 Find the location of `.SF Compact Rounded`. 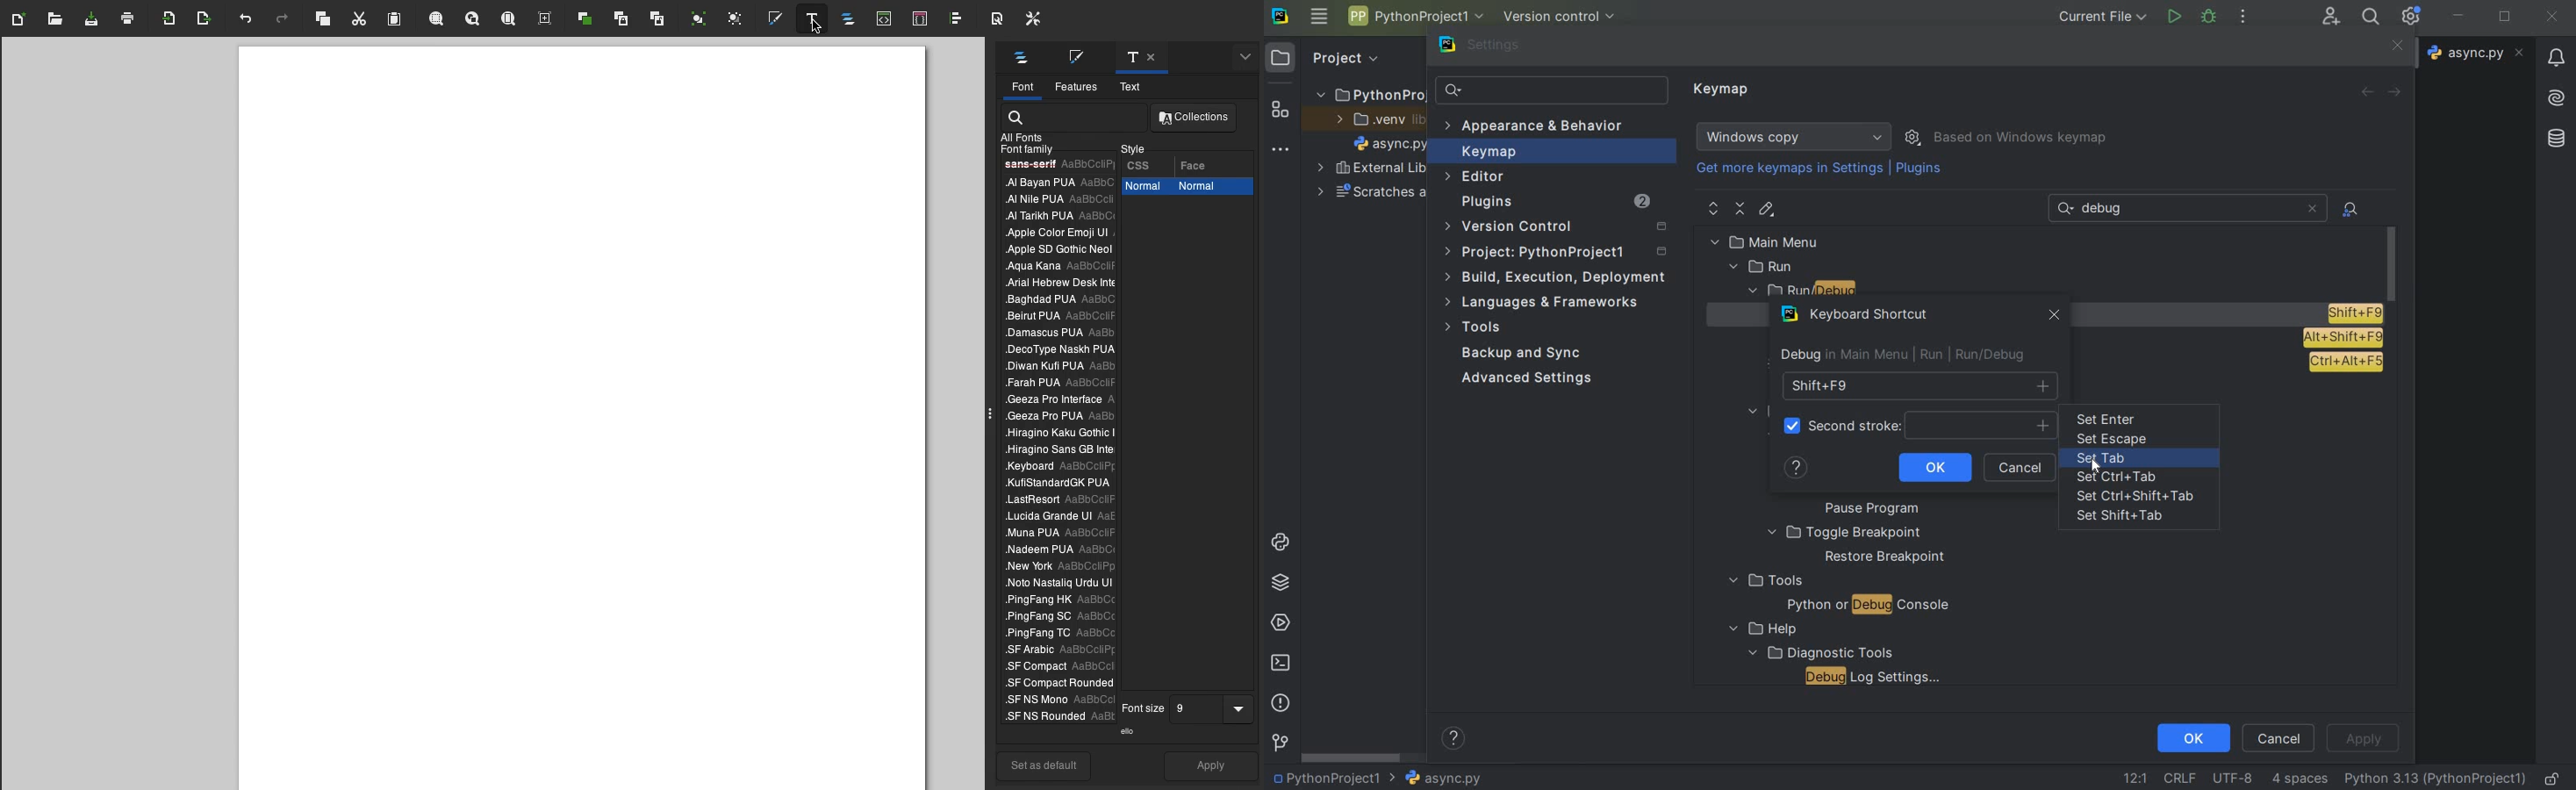

.SF Compact Rounded is located at coordinates (1057, 683).